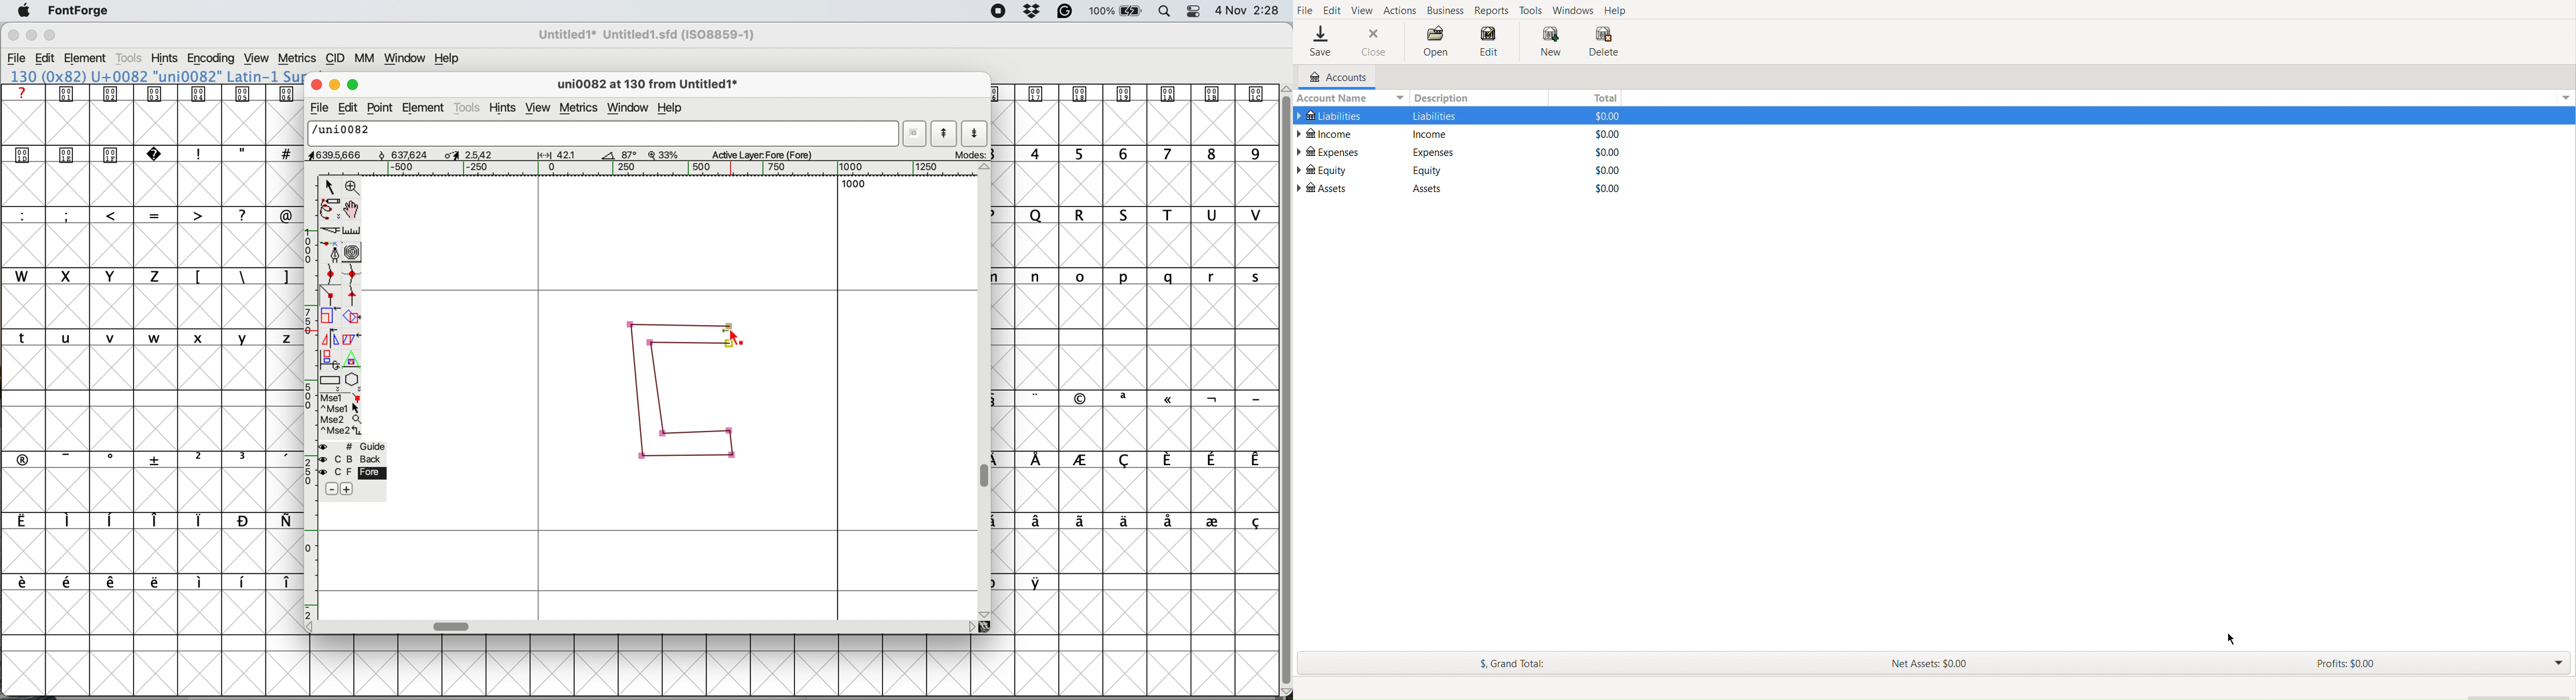 The image size is (2576, 700). What do you see at coordinates (153, 337) in the screenshot?
I see `lower case letters` at bounding box center [153, 337].